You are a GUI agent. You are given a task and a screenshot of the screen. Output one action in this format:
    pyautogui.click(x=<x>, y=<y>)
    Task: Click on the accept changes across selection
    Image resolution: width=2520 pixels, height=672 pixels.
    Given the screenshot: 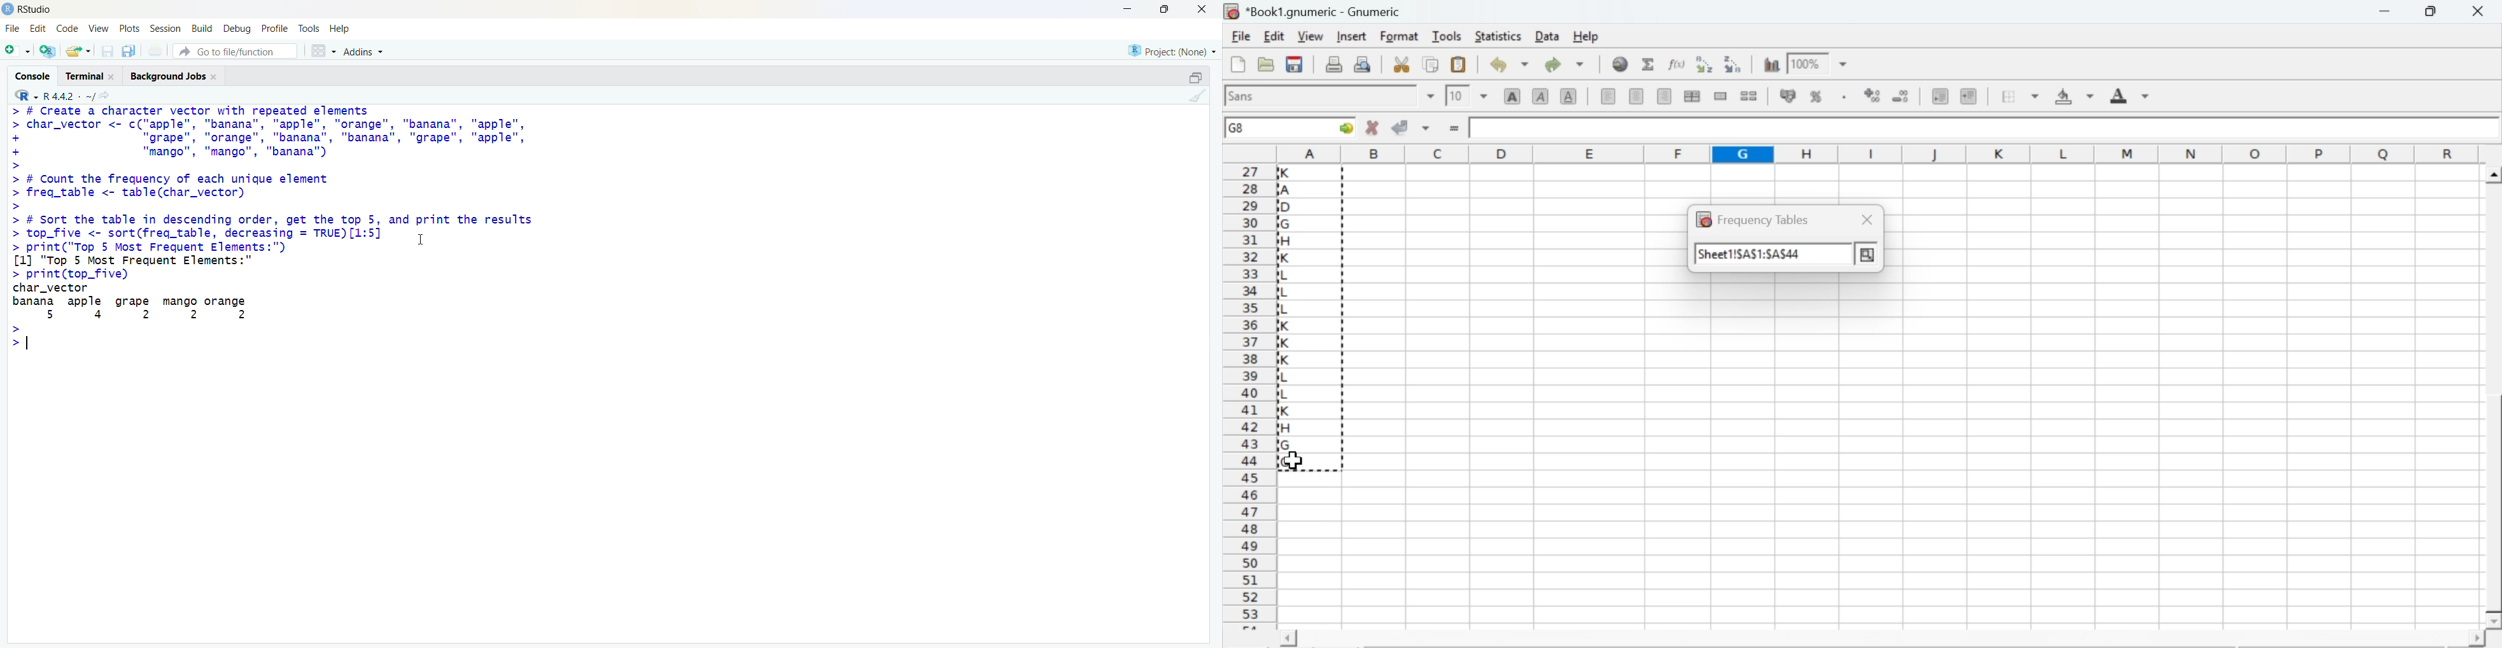 What is the action you would take?
    pyautogui.click(x=1425, y=127)
    